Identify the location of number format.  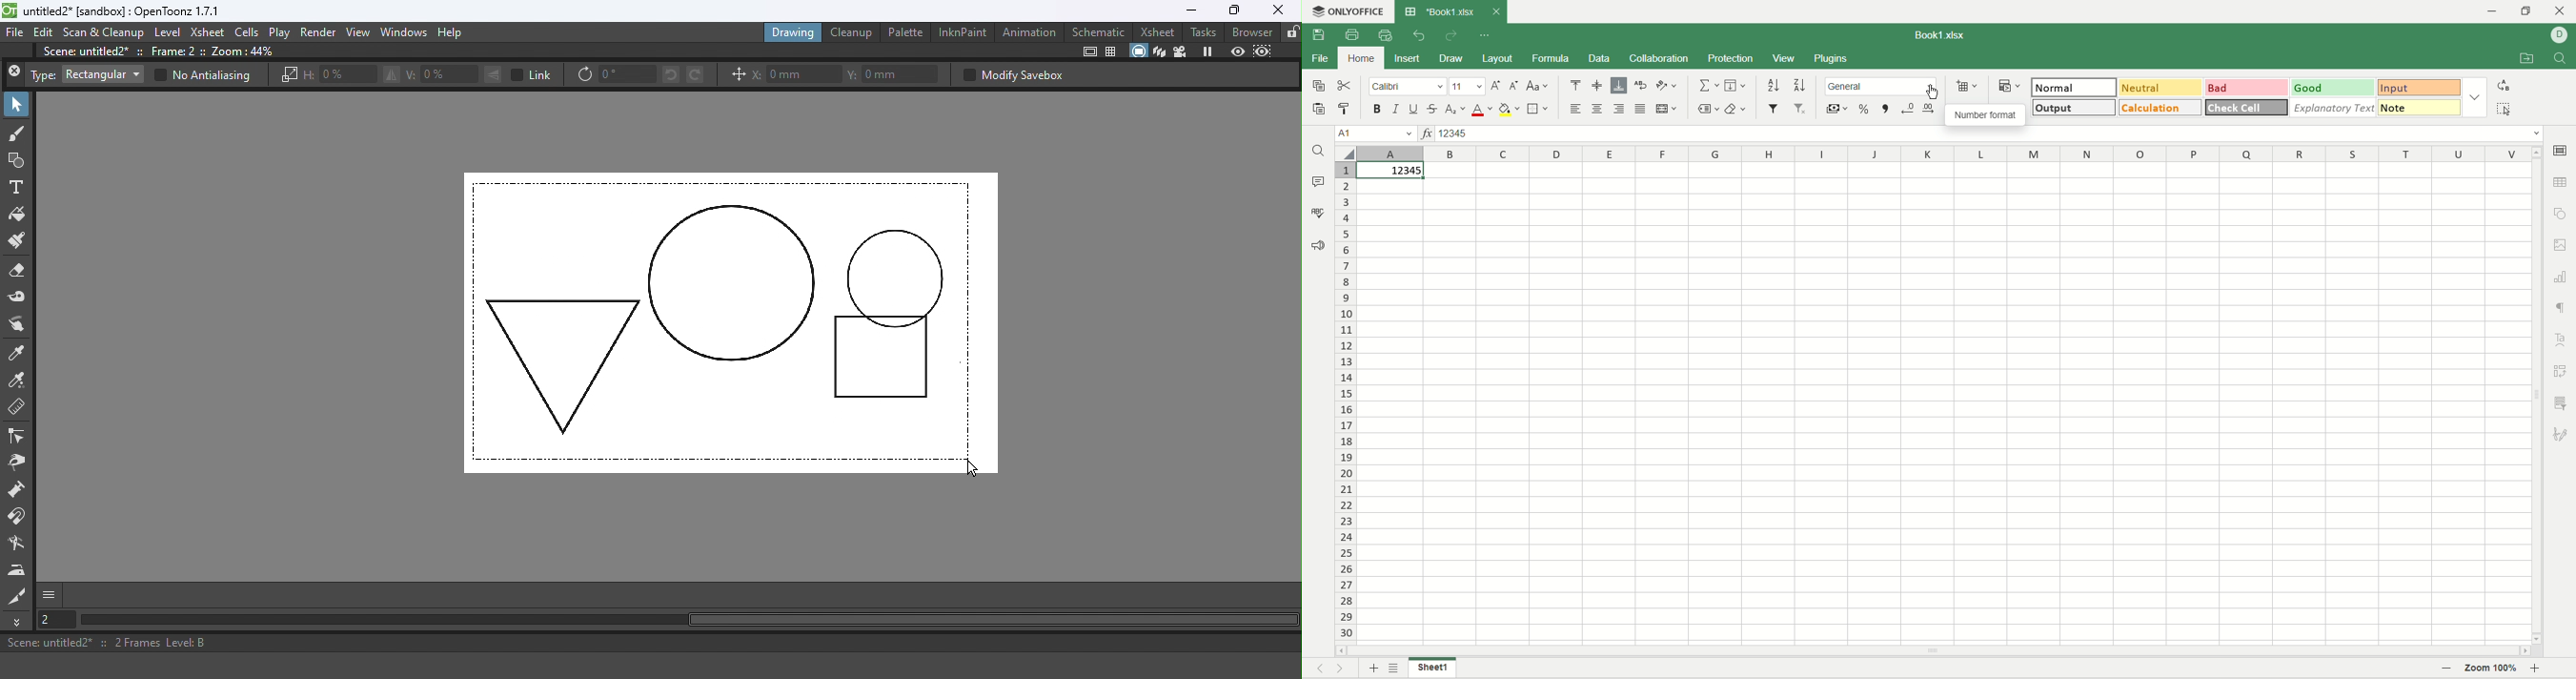
(1985, 115).